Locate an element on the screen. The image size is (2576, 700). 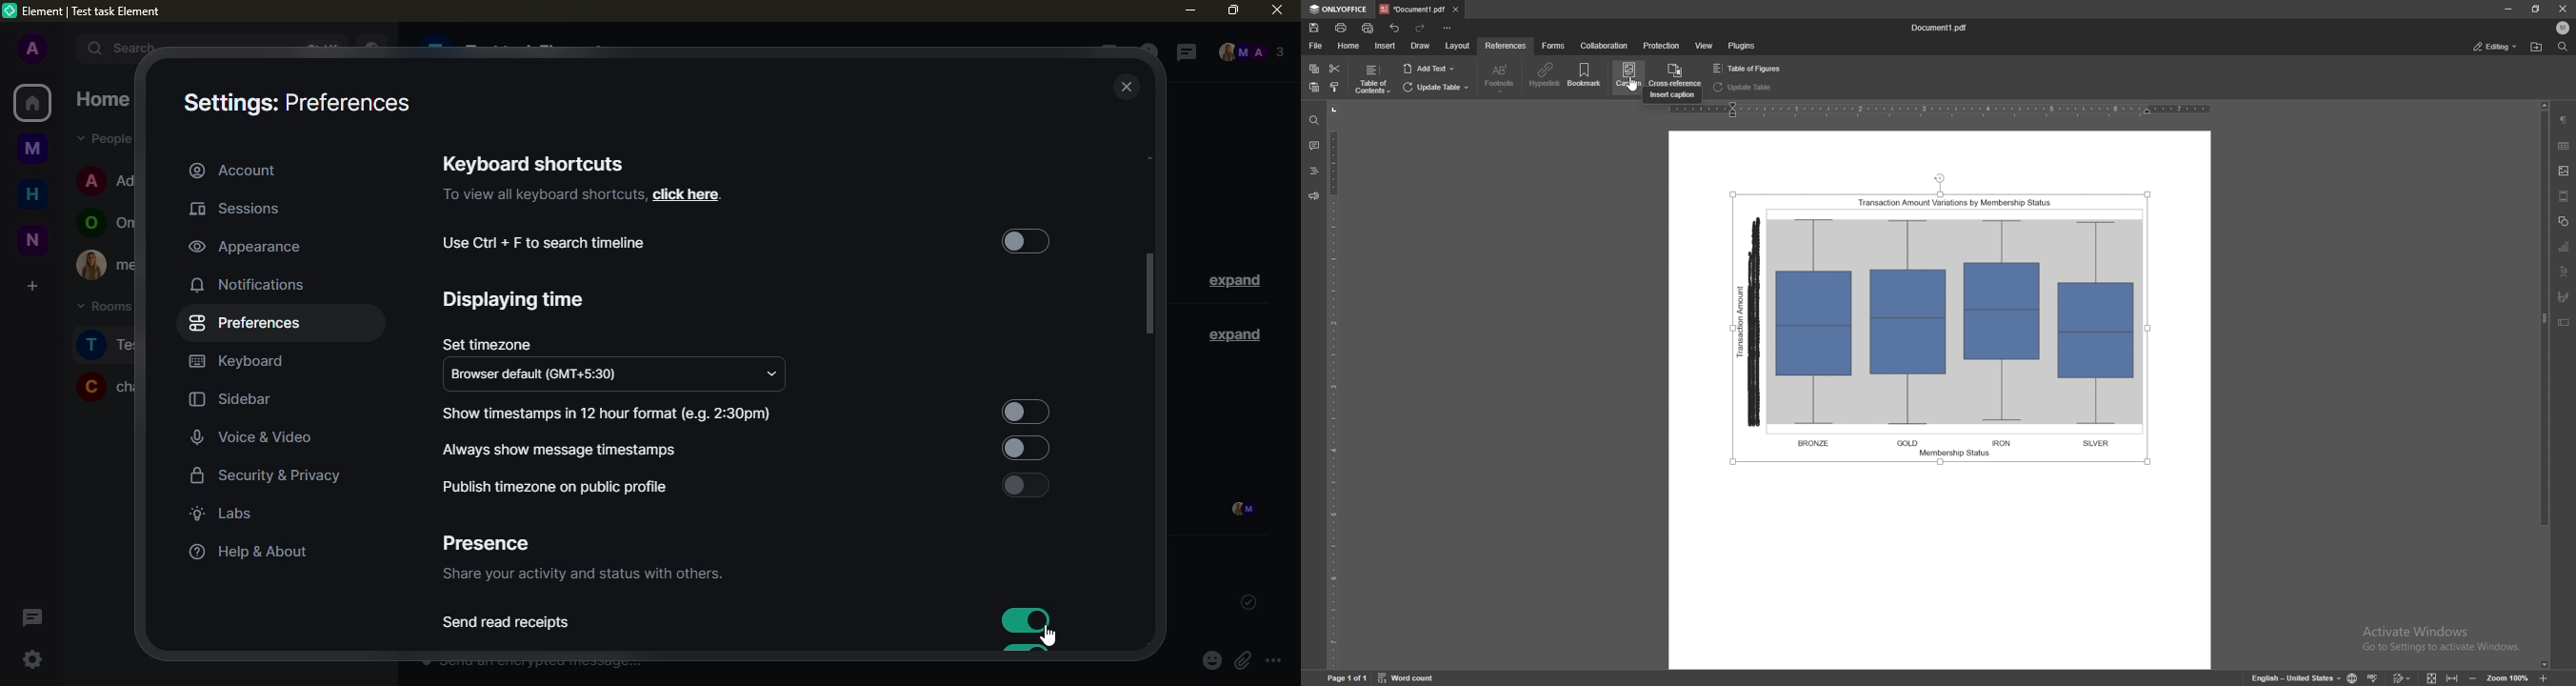
undo is located at coordinates (1395, 29).